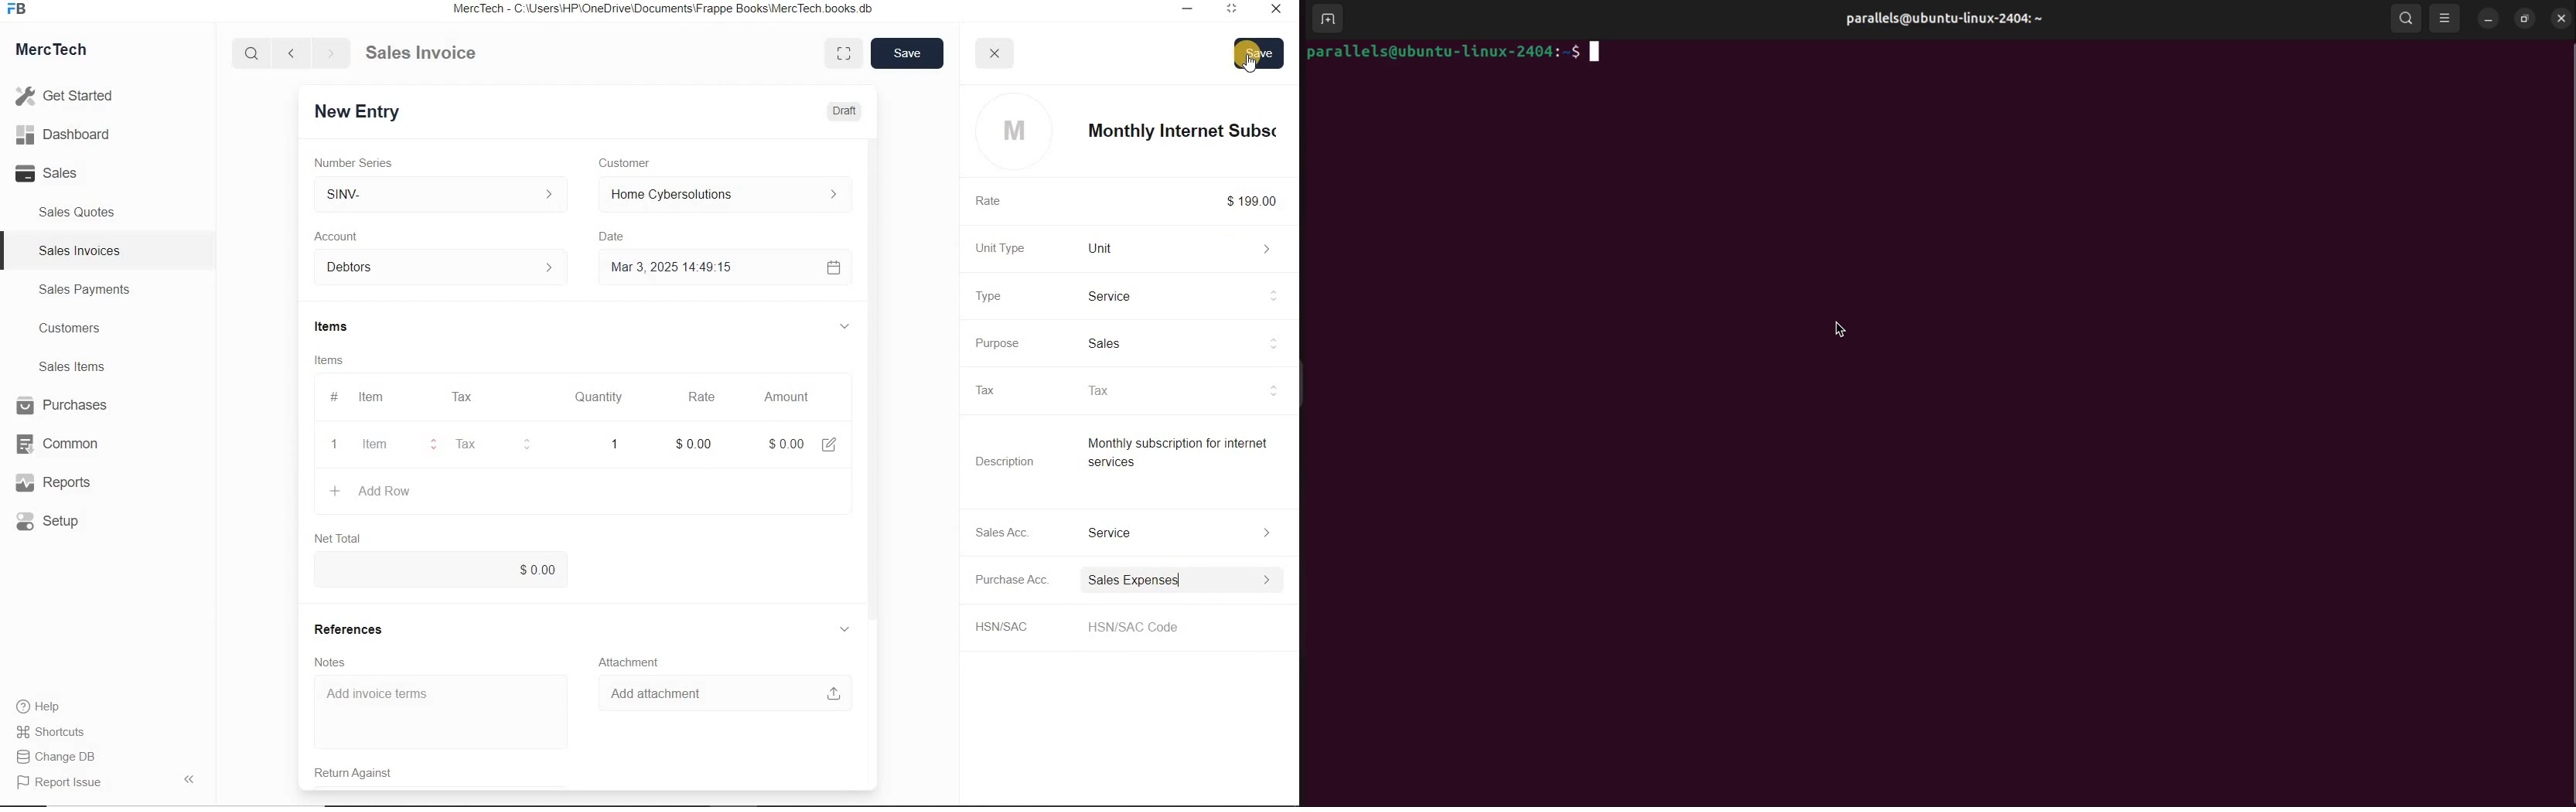  What do you see at coordinates (1253, 64) in the screenshot?
I see `cursor` at bounding box center [1253, 64].